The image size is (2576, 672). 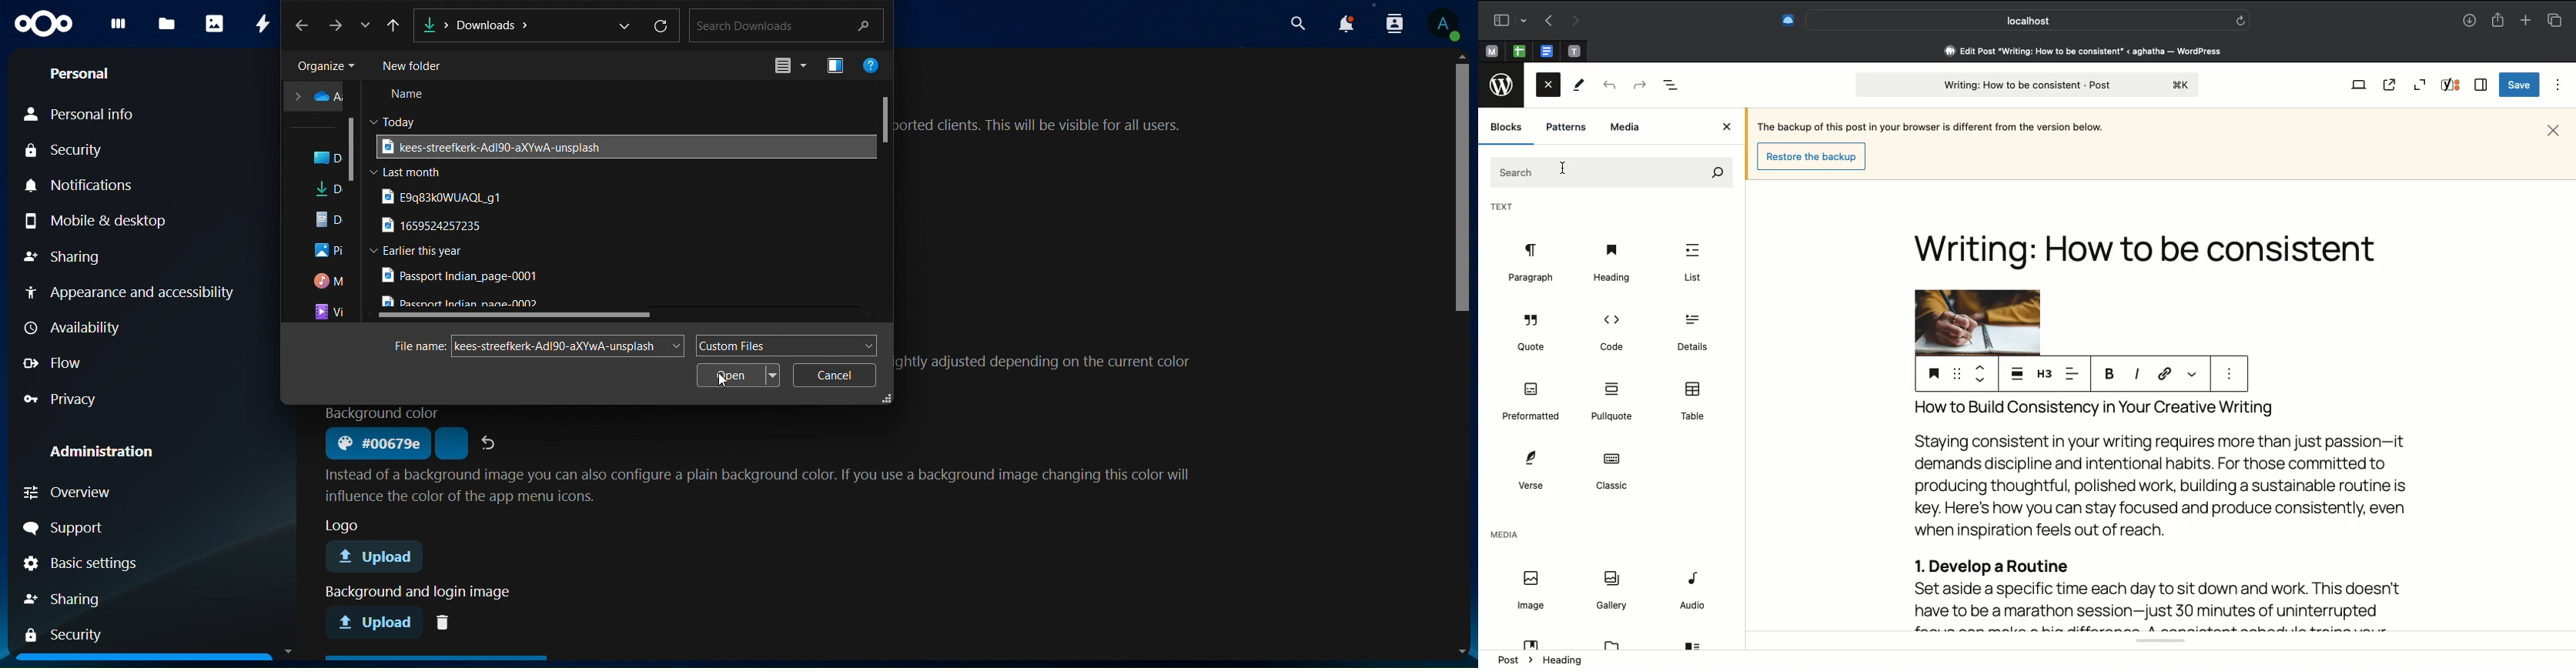 What do you see at coordinates (2111, 373) in the screenshot?
I see `Bold` at bounding box center [2111, 373].